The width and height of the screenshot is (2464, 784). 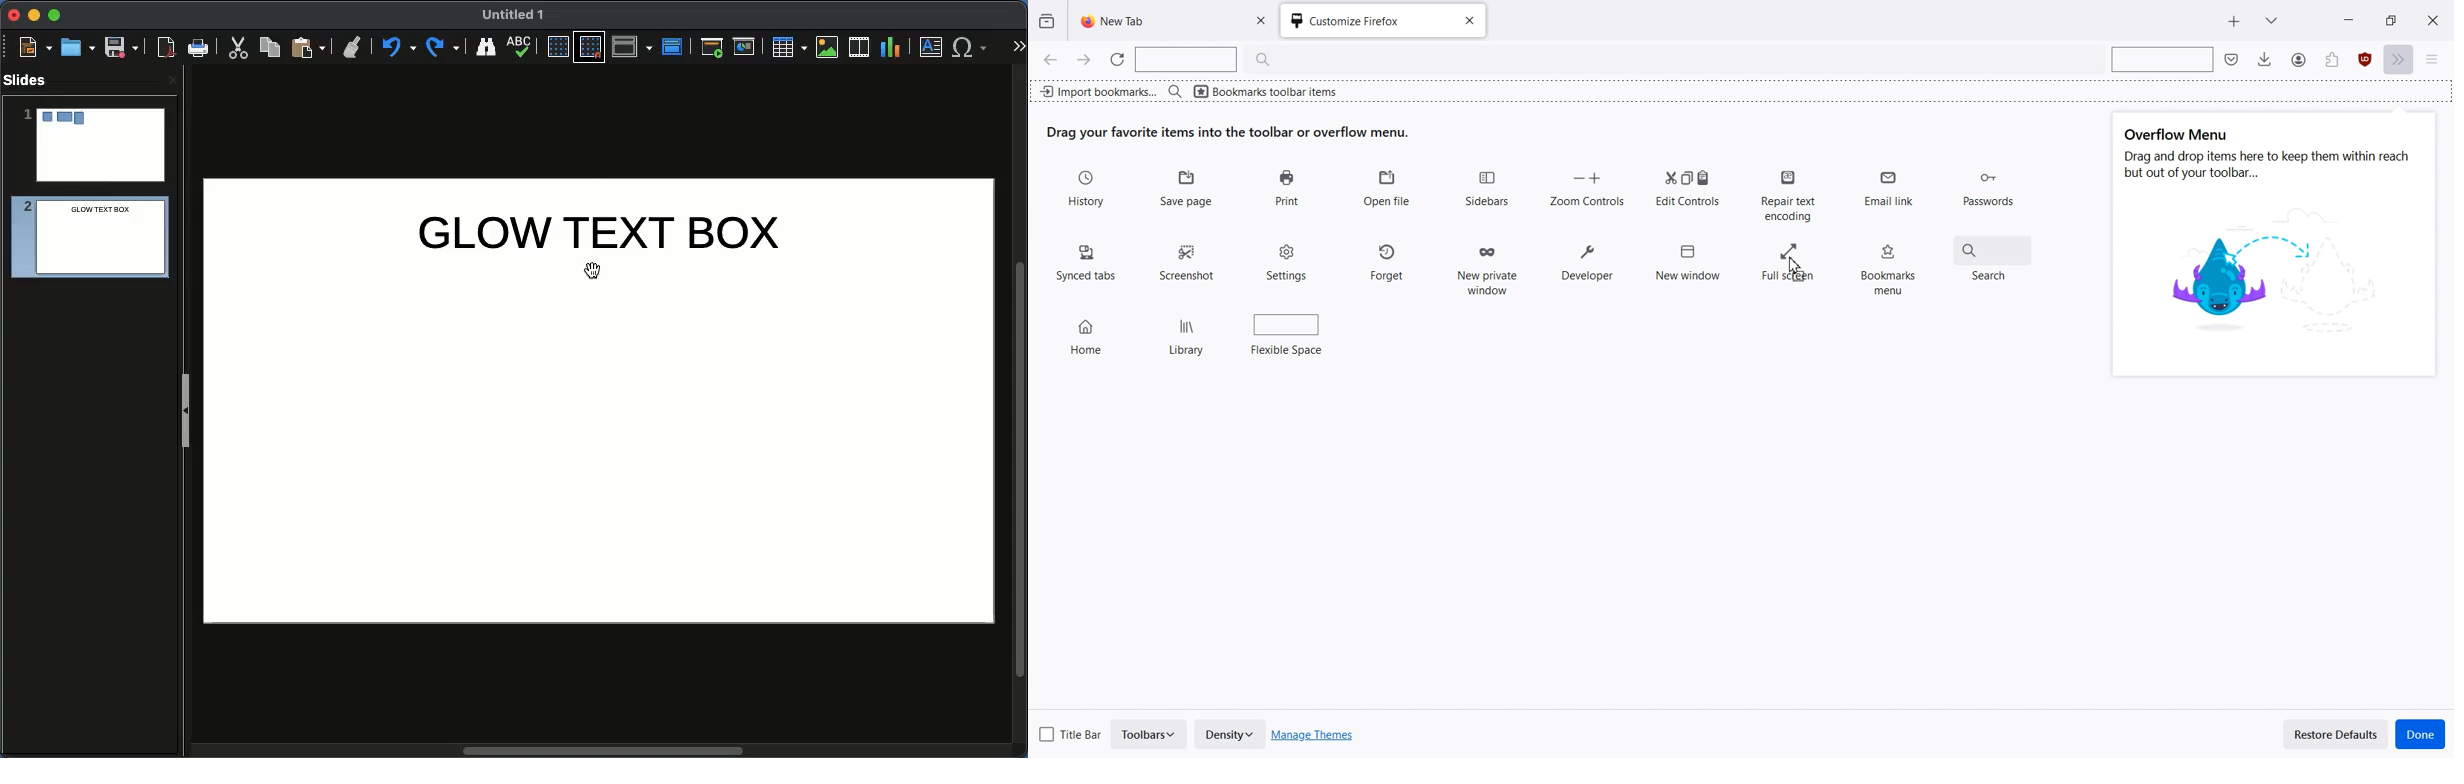 What do you see at coordinates (1587, 187) in the screenshot?
I see `Zoom Controls` at bounding box center [1587, 187].